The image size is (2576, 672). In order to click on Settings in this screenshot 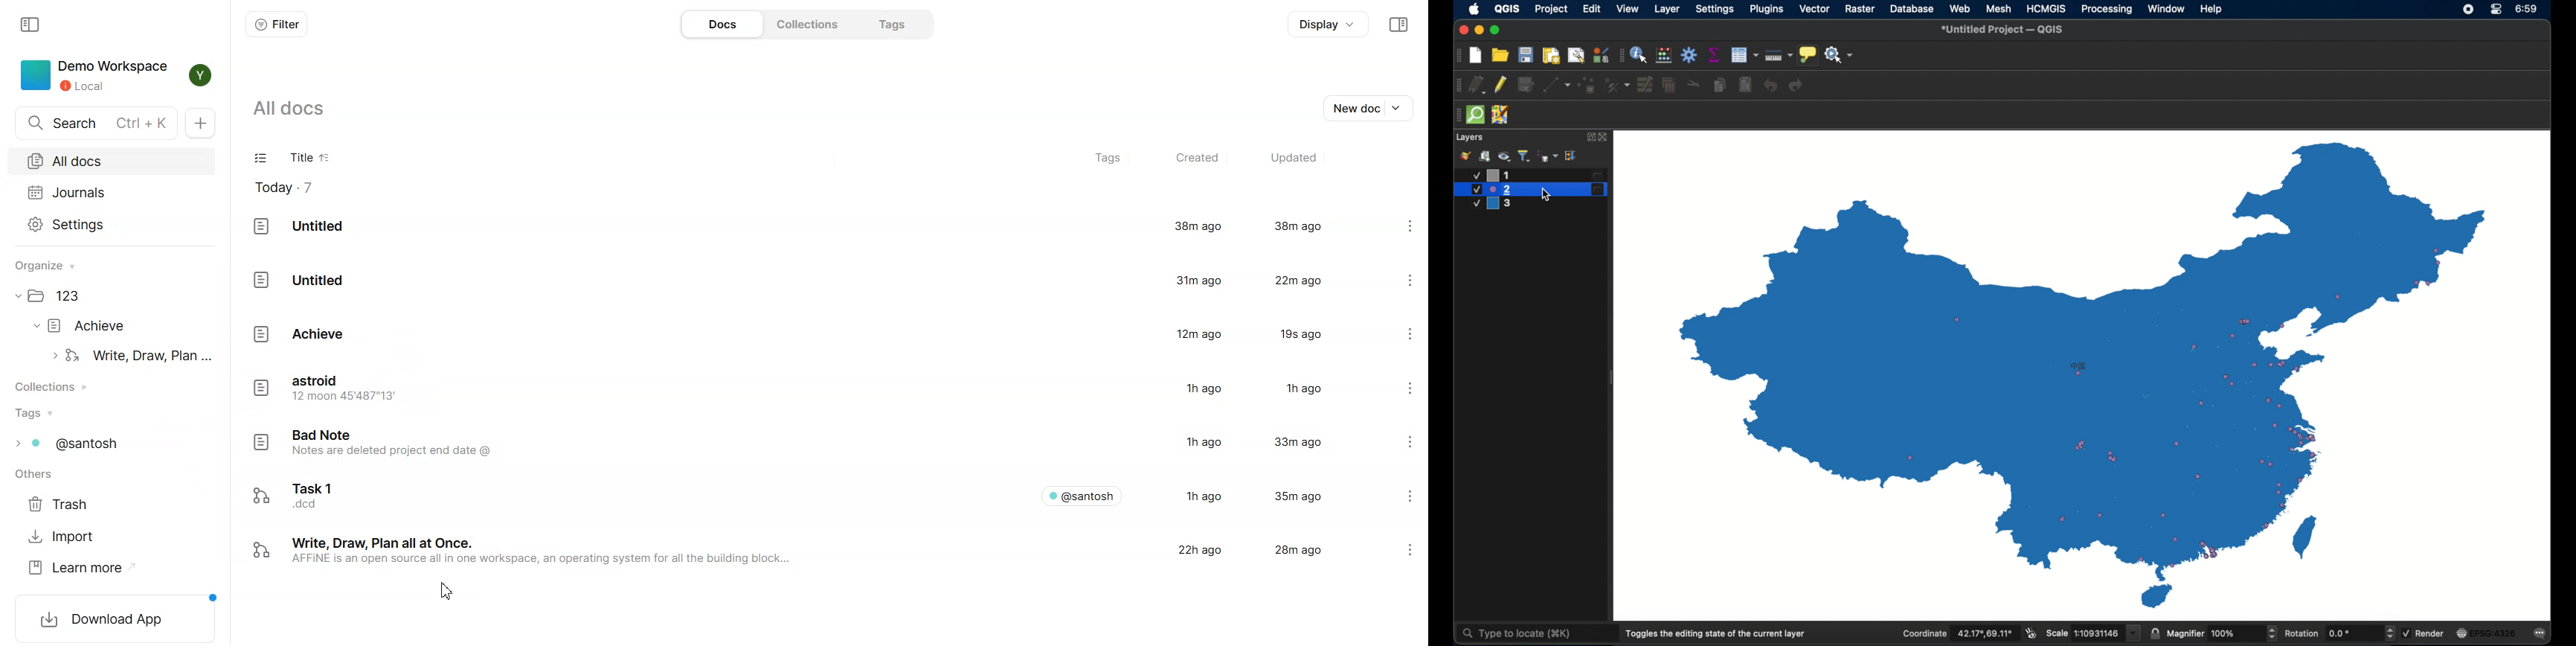, I will do `click(112, 223)`.